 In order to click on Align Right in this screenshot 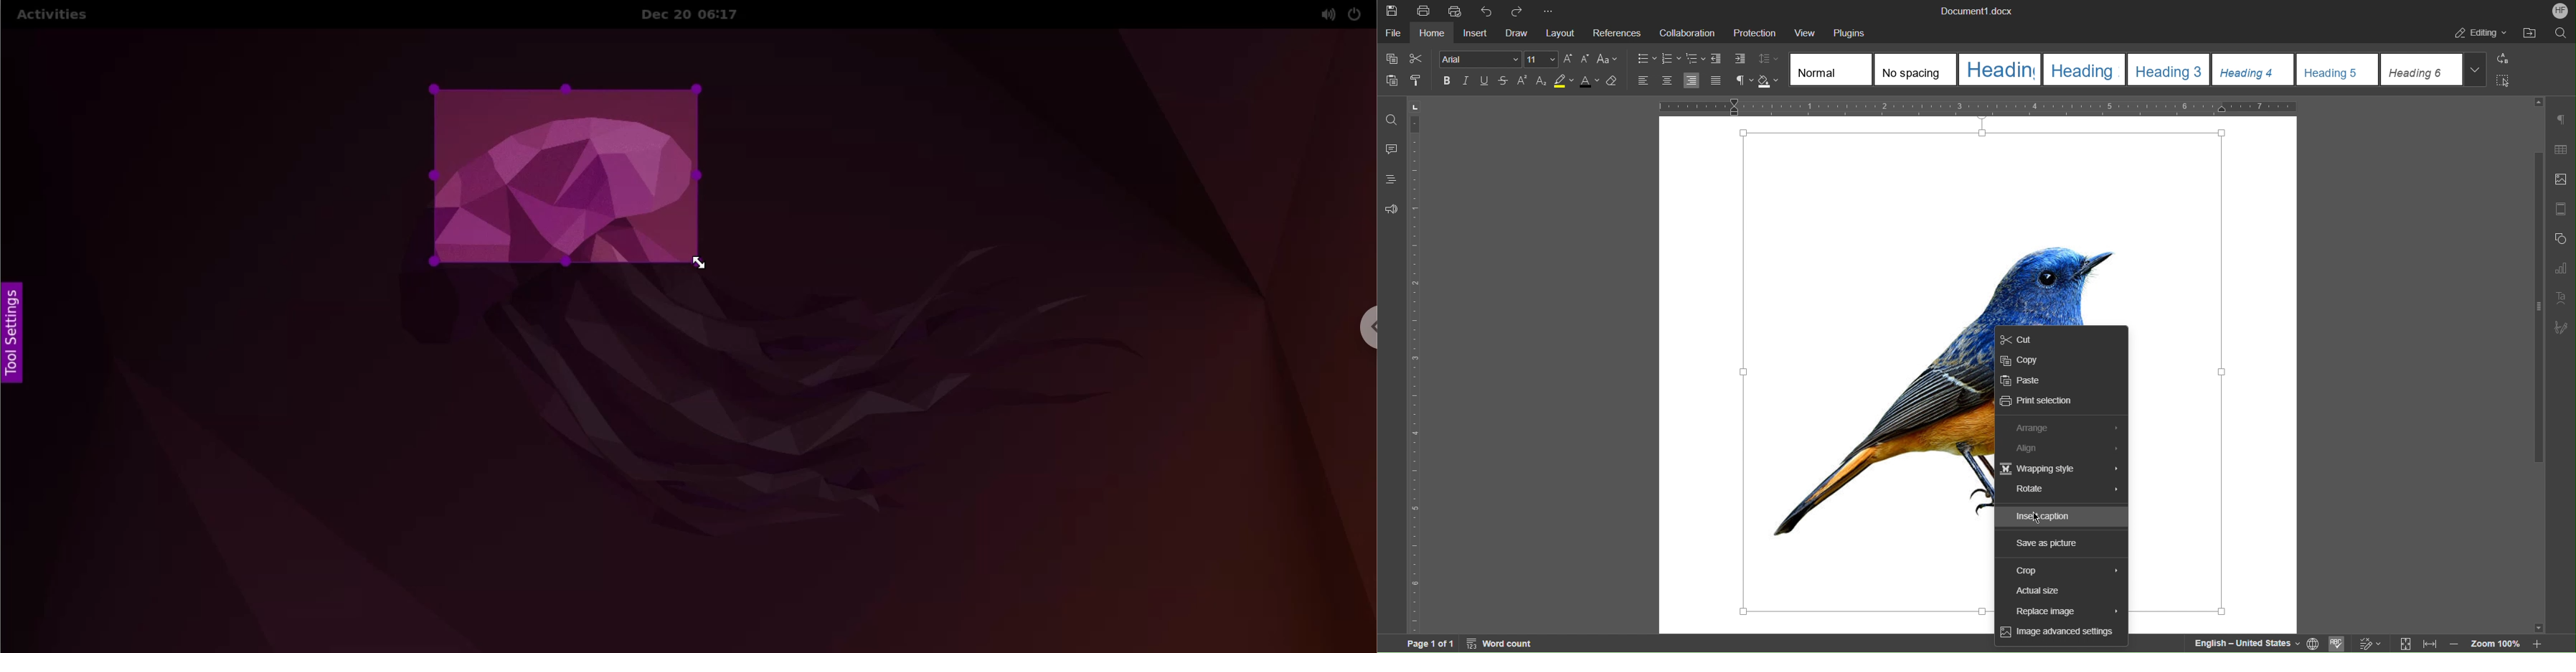, I will do `click(1692, 81)`.